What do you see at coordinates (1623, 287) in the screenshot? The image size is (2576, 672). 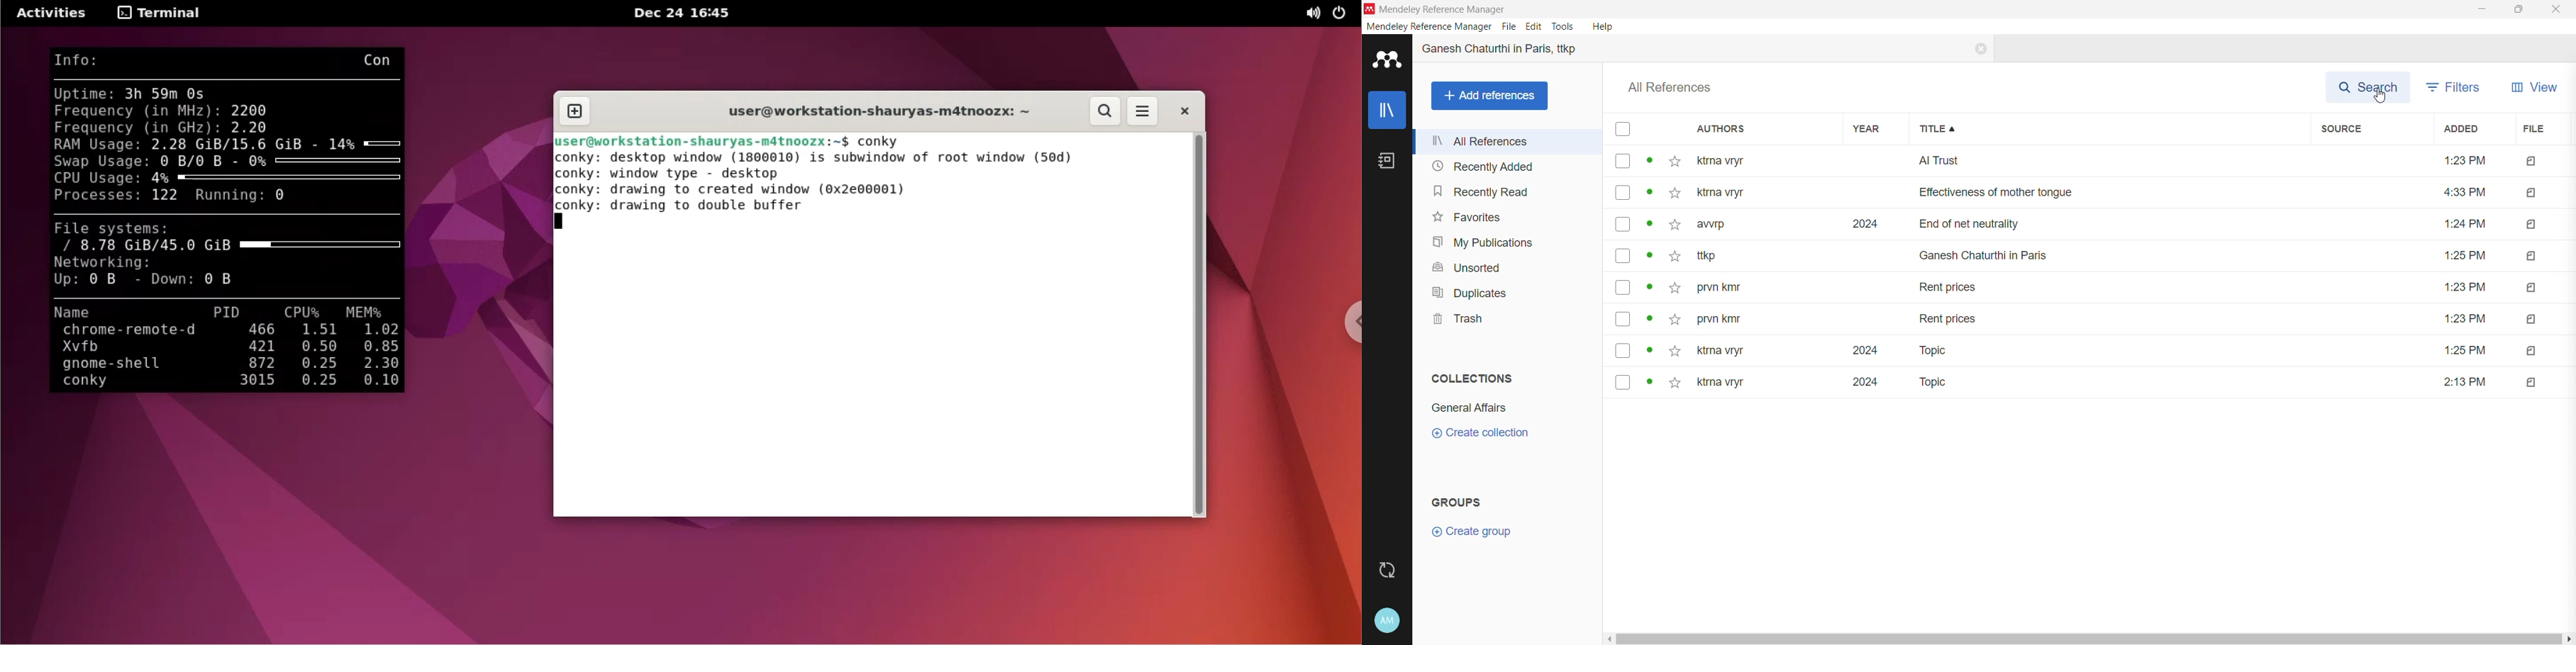 I see `select reference ` at bounding box center [1623, 287].